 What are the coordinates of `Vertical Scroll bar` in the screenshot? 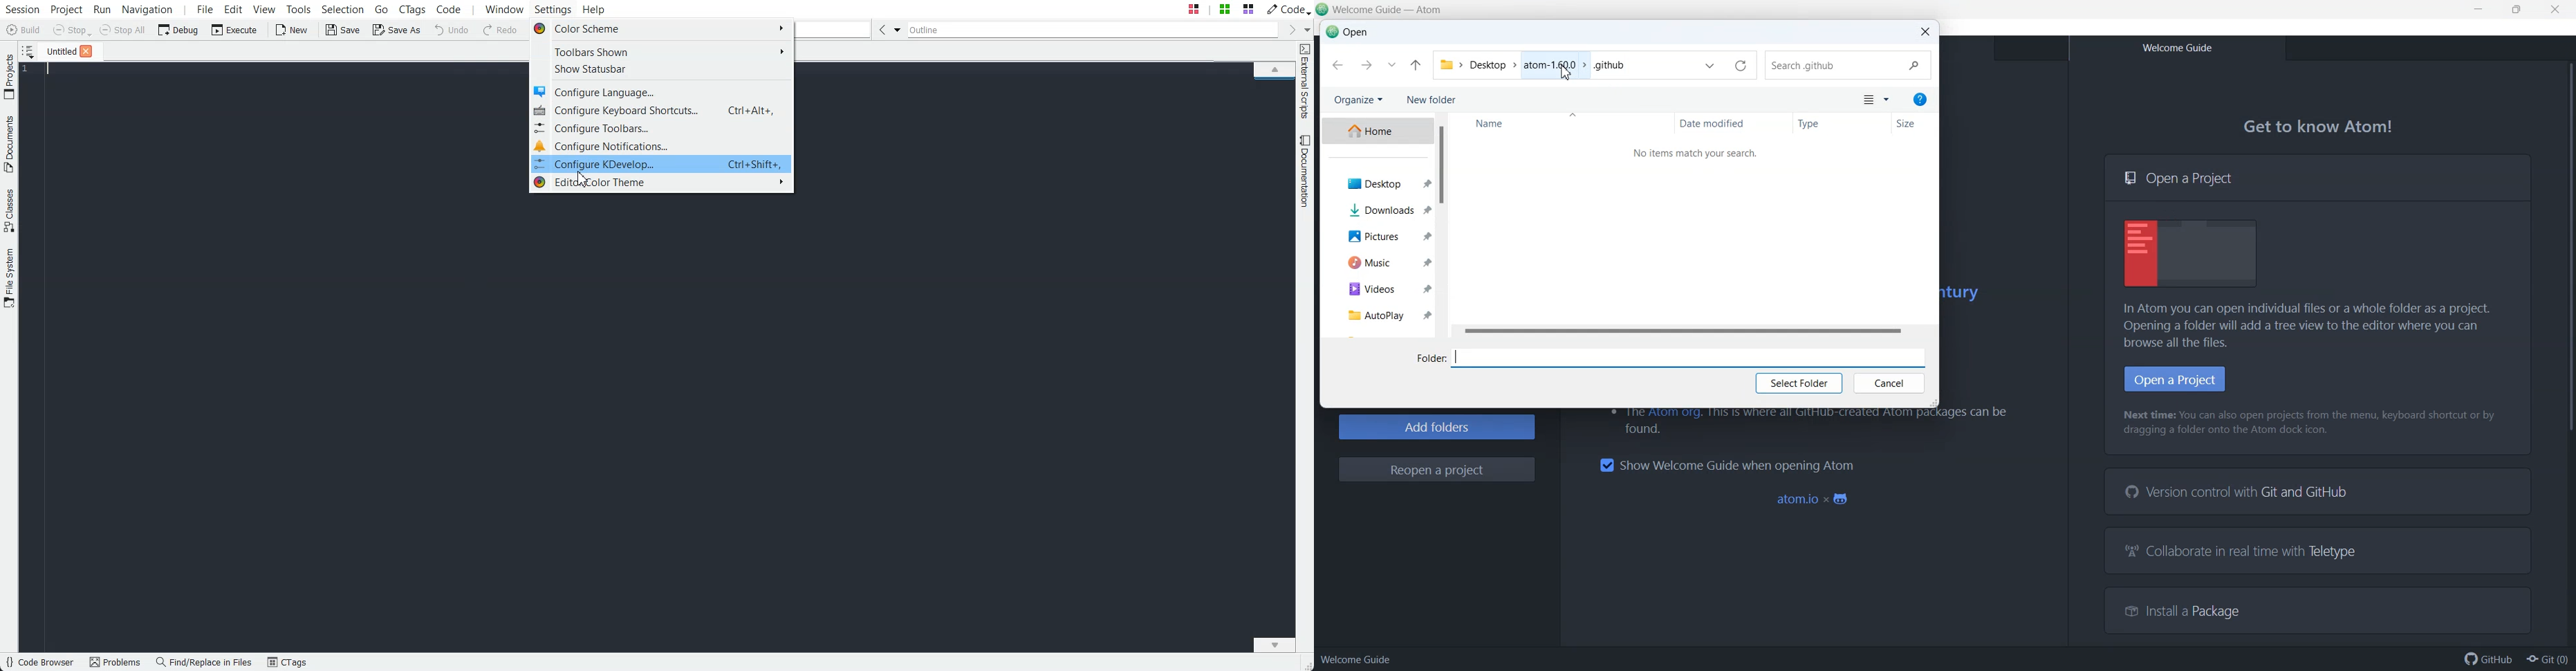 It's located at (1441, 225).